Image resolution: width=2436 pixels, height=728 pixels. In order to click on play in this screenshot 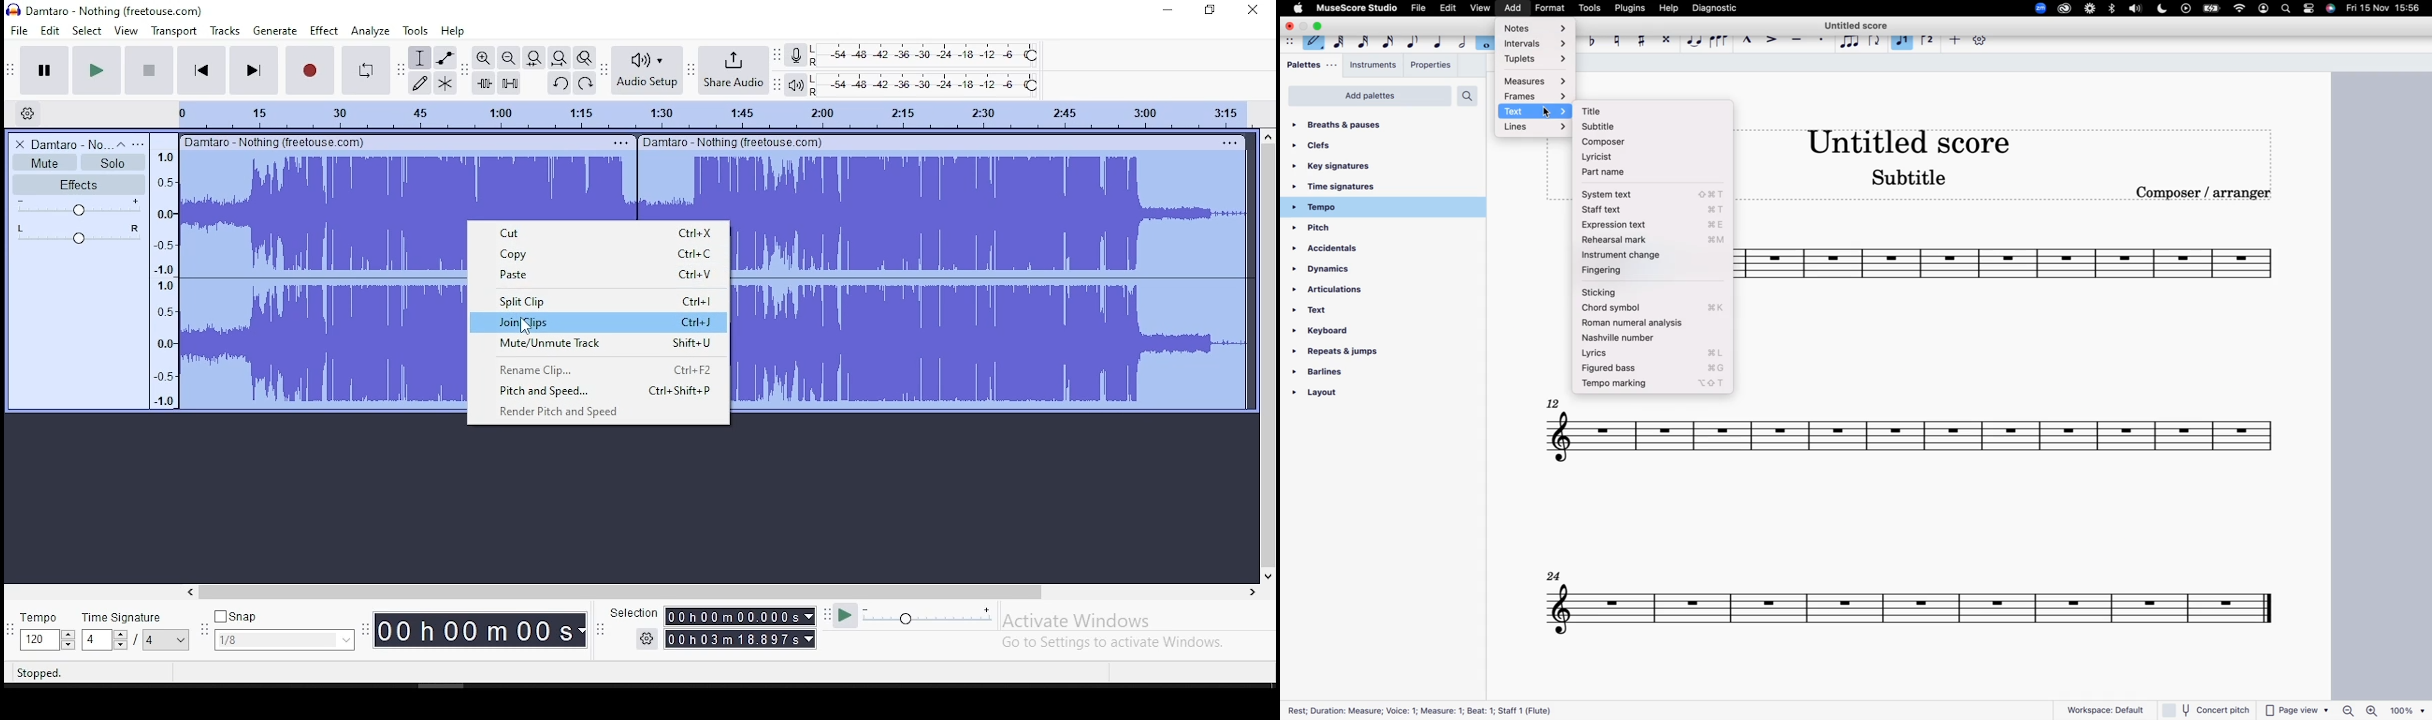, I will do `click(95, 70)`.